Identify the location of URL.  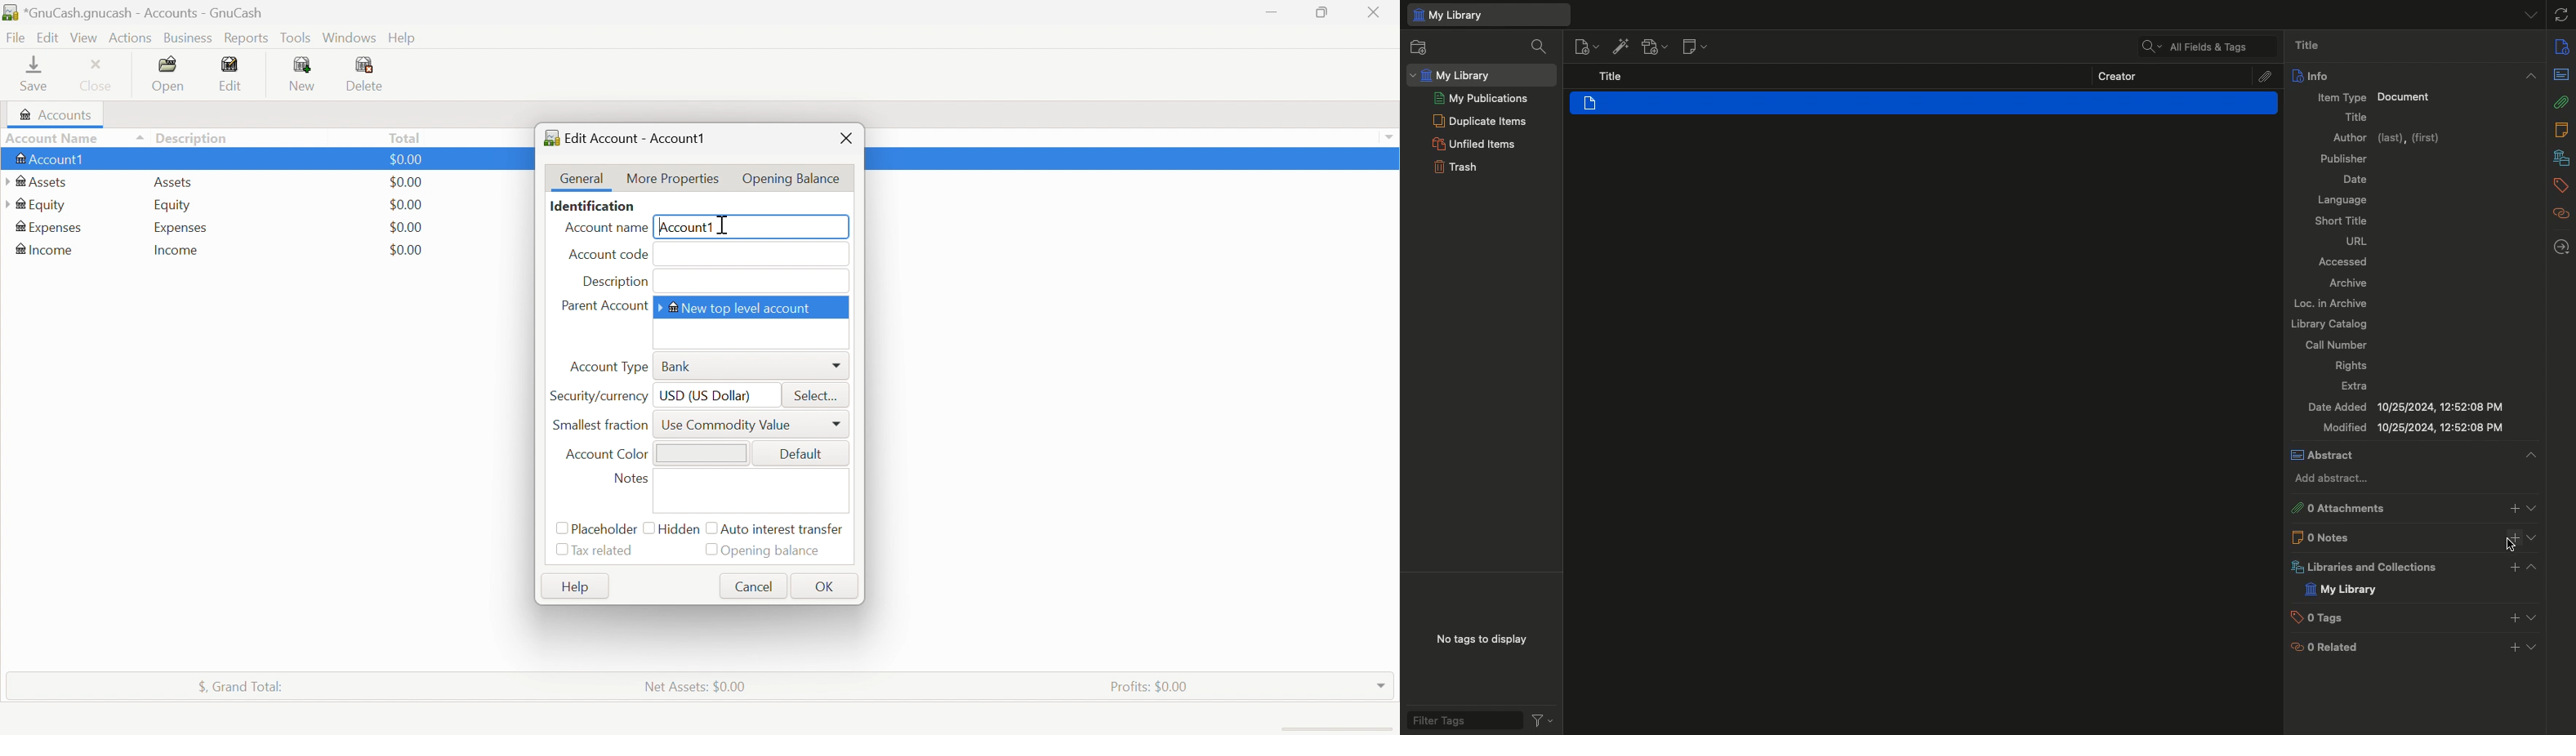
(2360, 242).